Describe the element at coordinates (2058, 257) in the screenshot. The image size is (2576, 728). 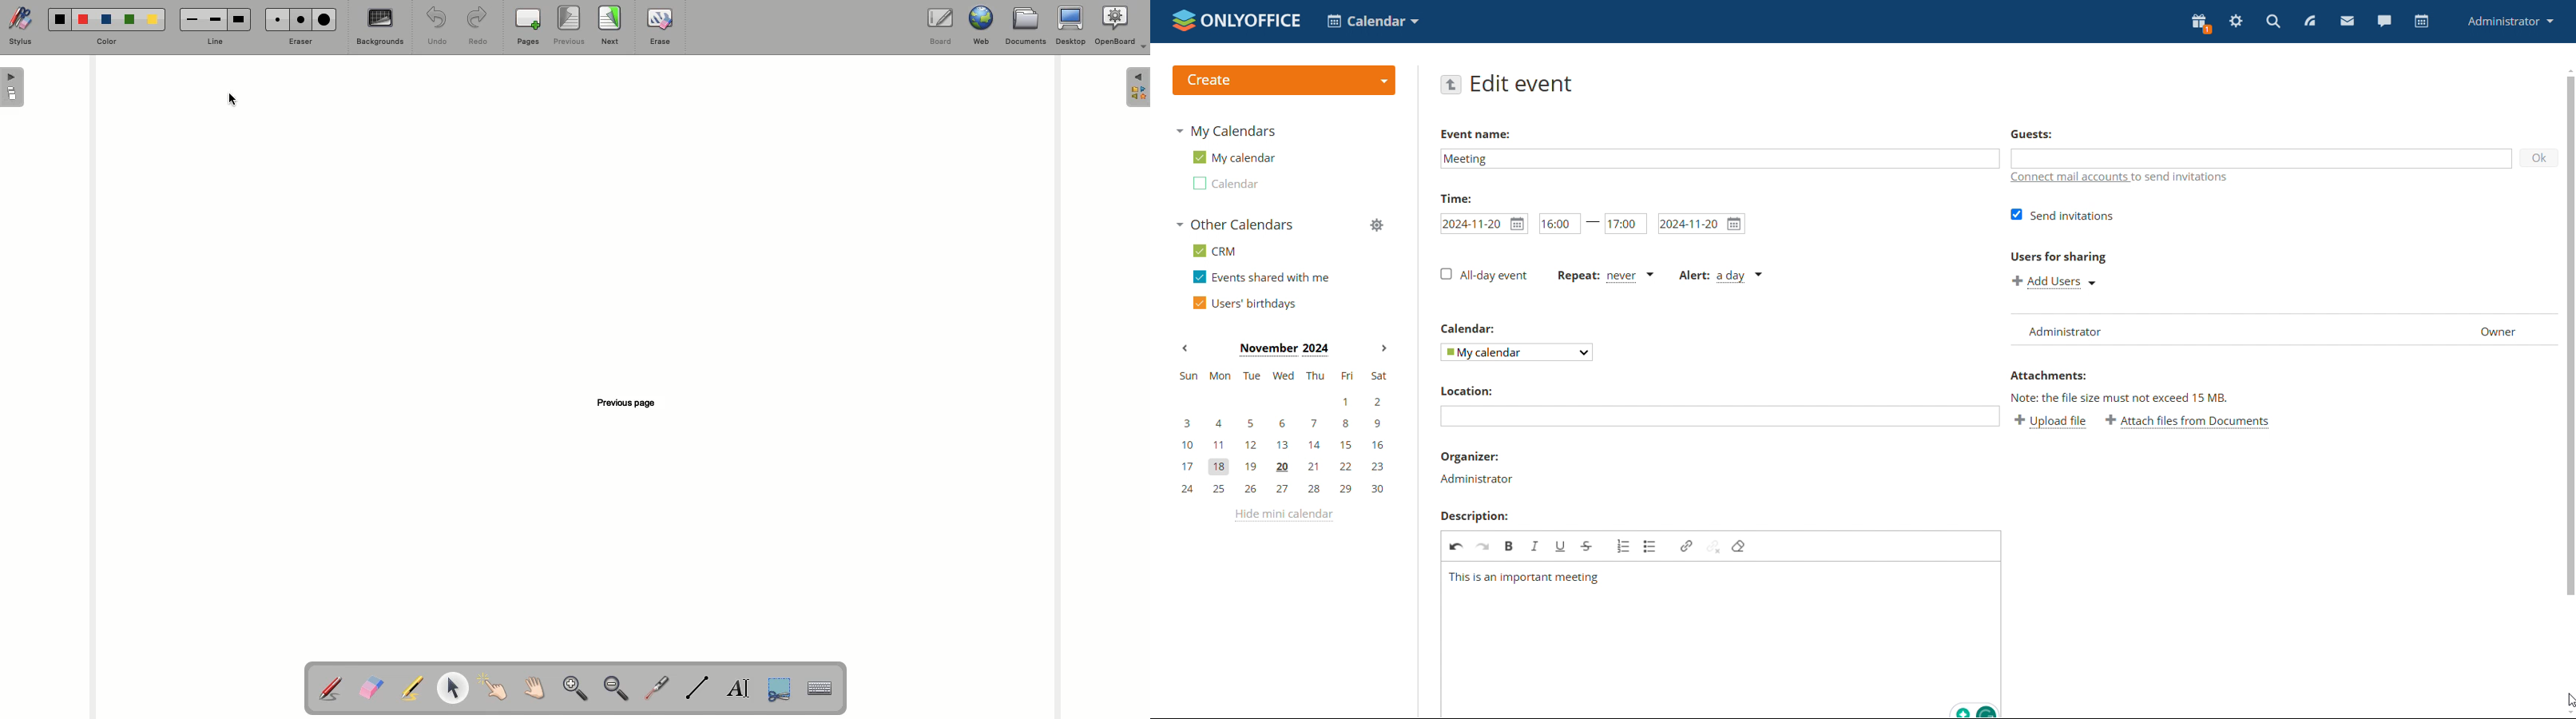
I see `users for sharing` at that location.